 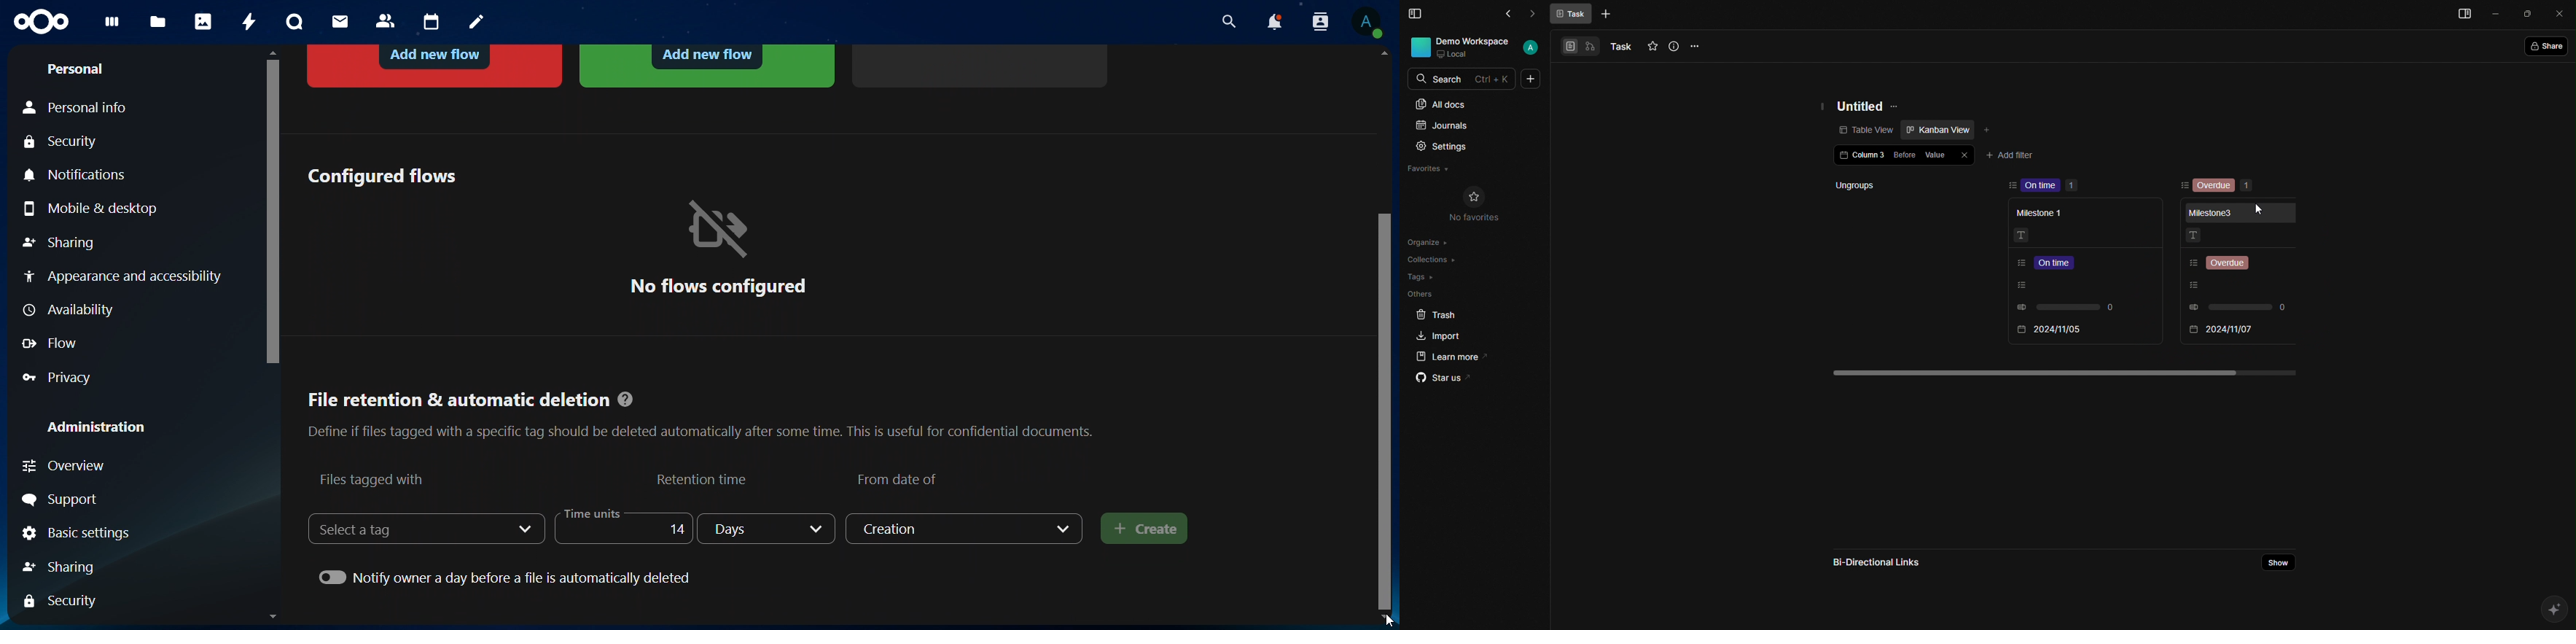 I want to click on scrollbar, so click(x=1387, y=408).